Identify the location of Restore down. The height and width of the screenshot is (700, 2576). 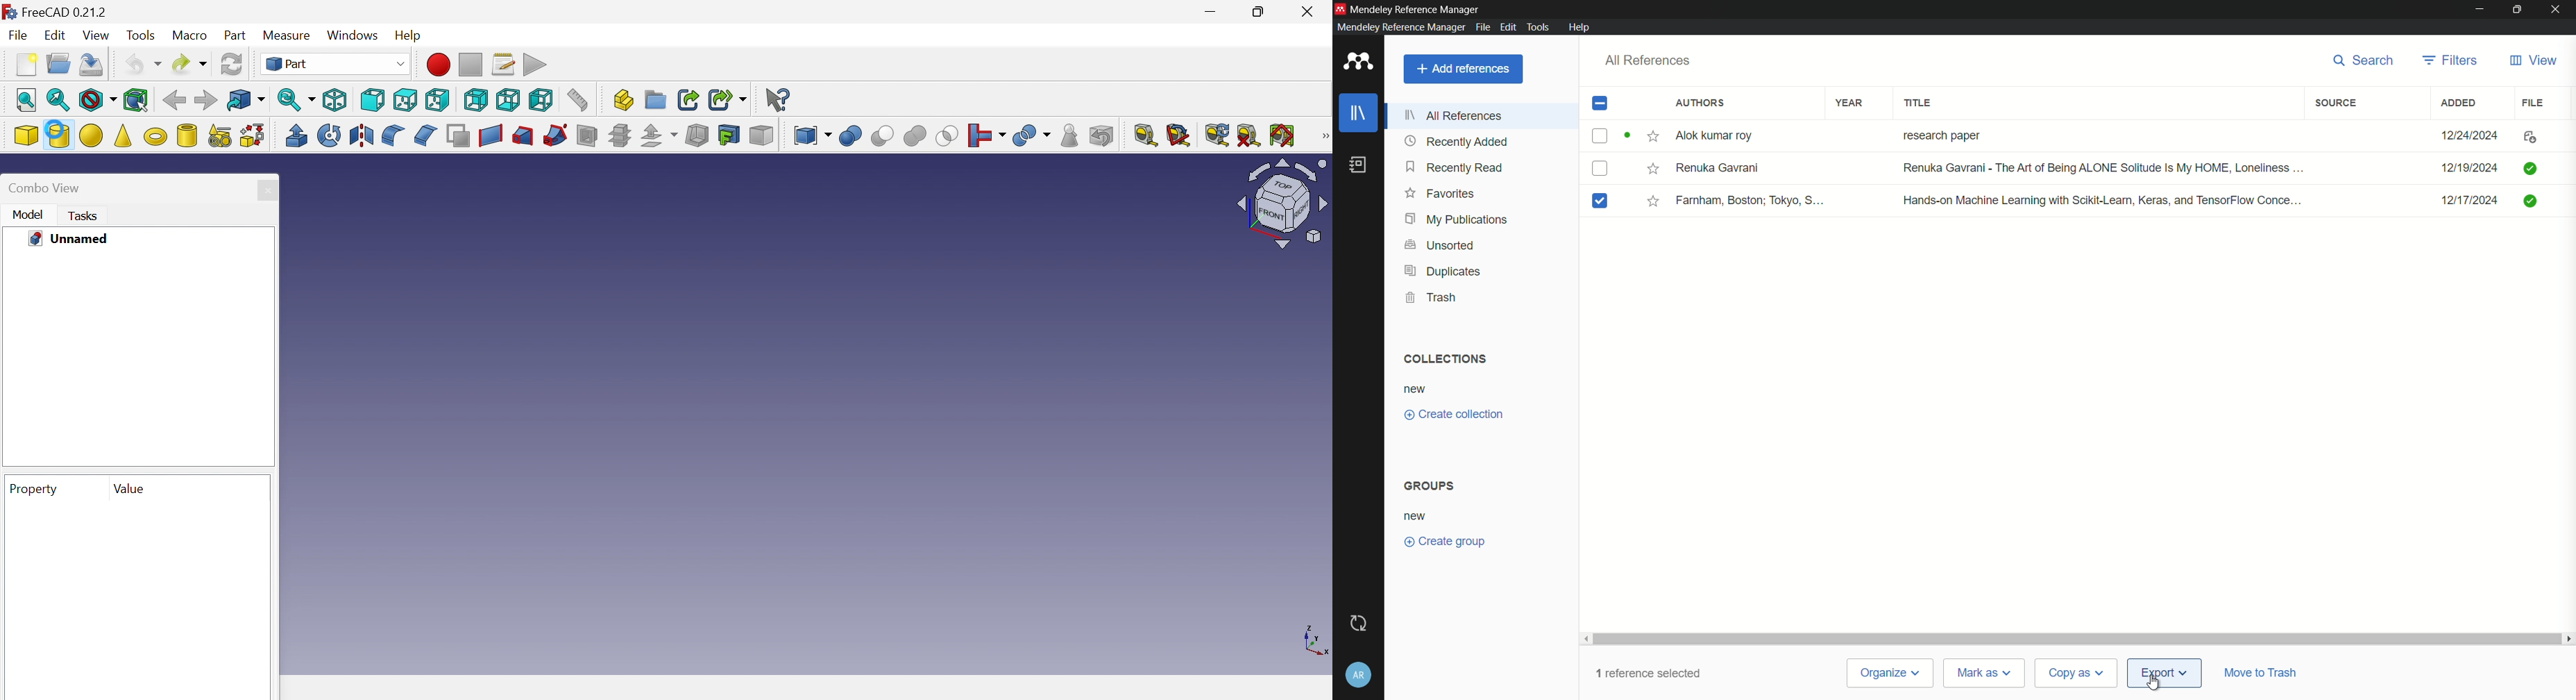
(1262, 12).